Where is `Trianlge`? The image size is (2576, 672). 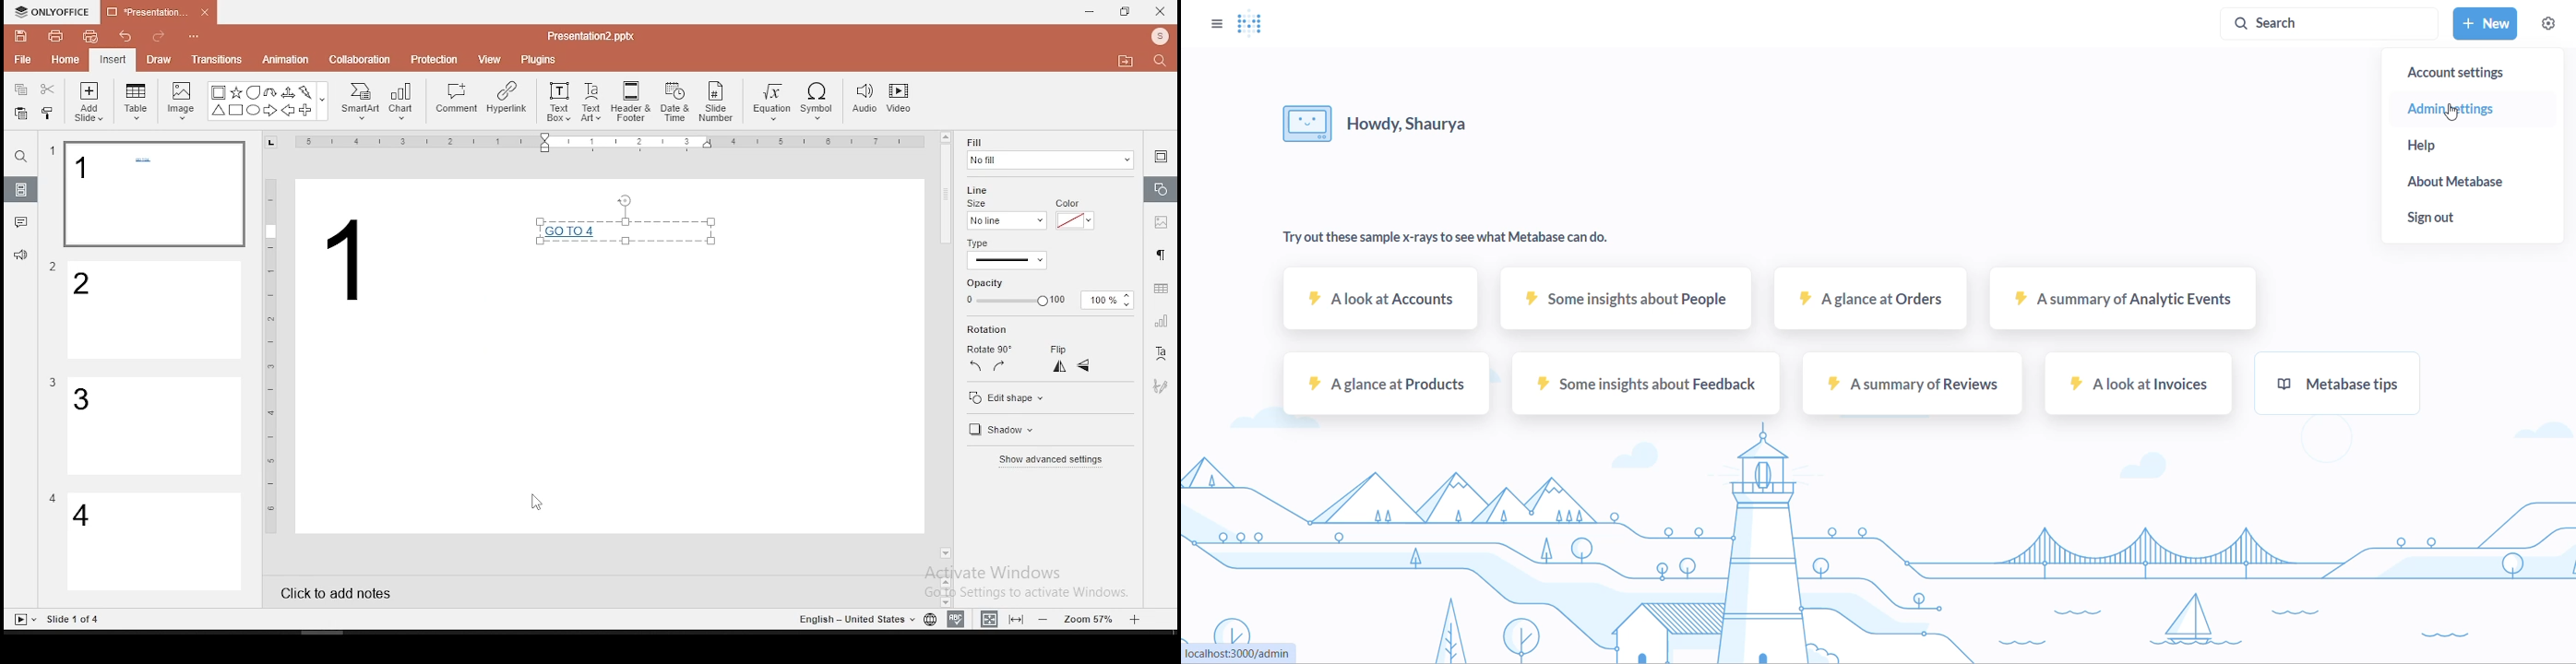
Trianlge is located at coordinates (217, 111).